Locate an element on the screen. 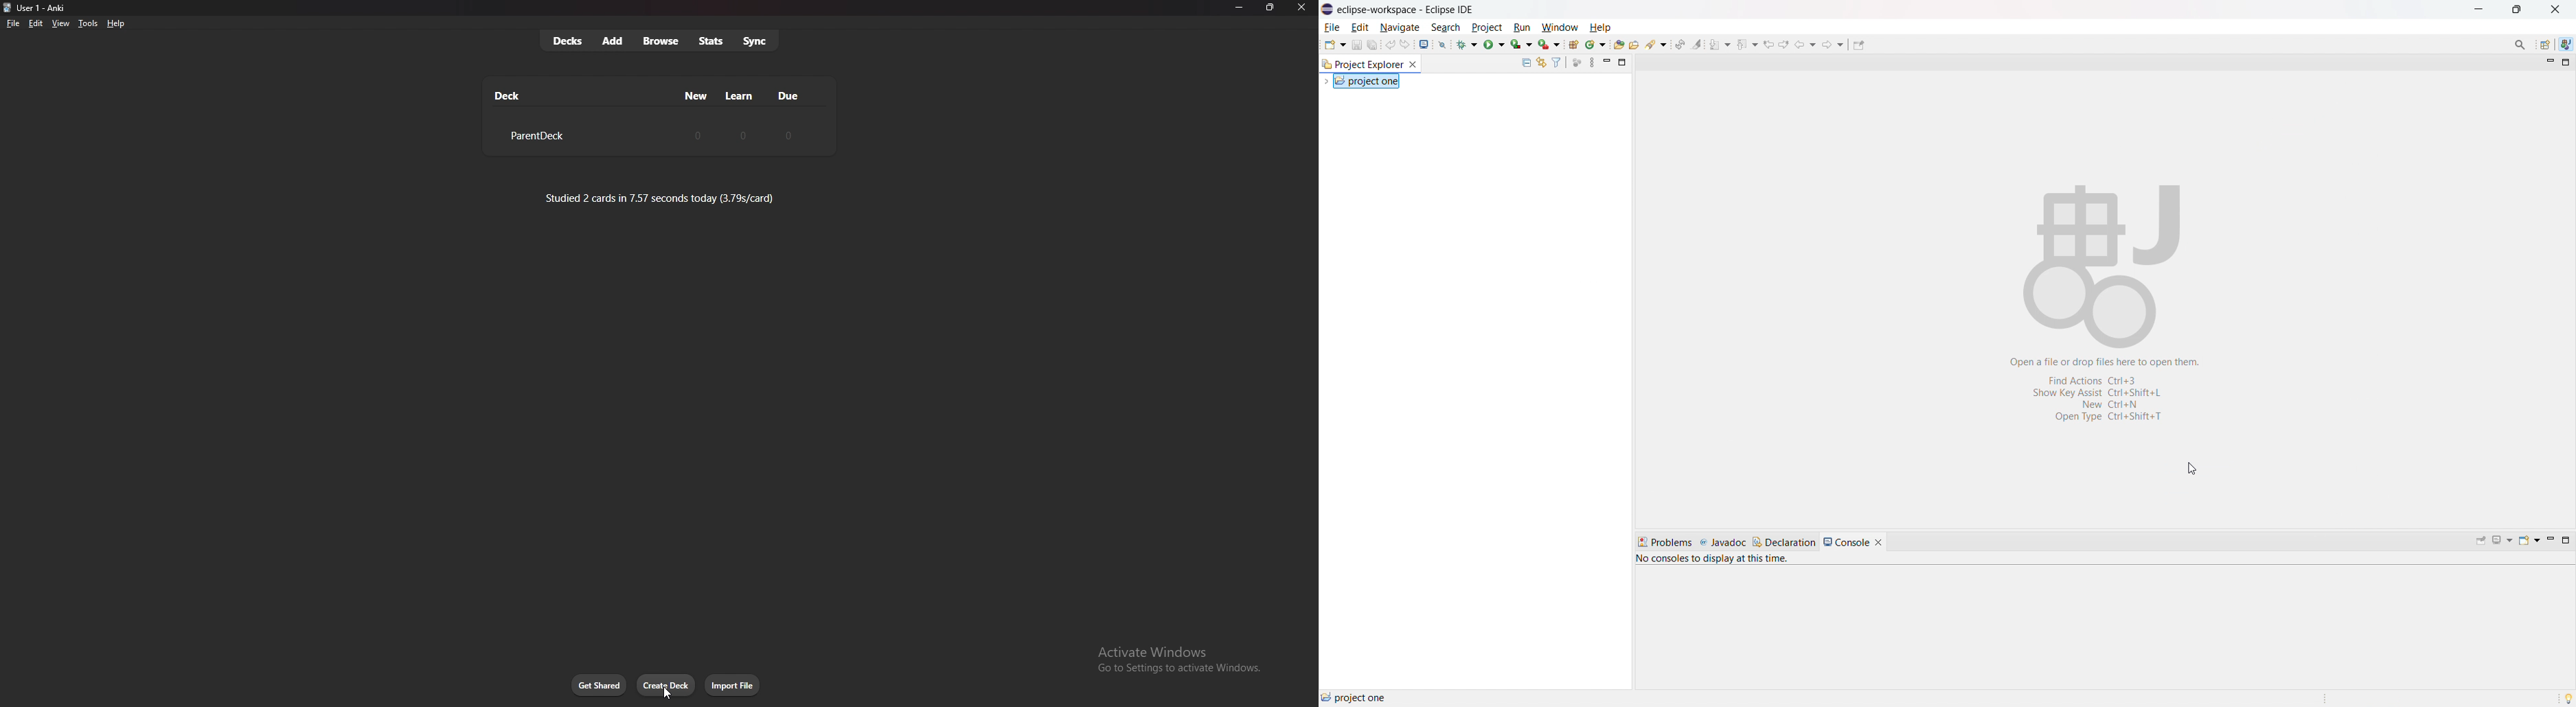  Maximize/resize is located at coordinates (1269, 8).